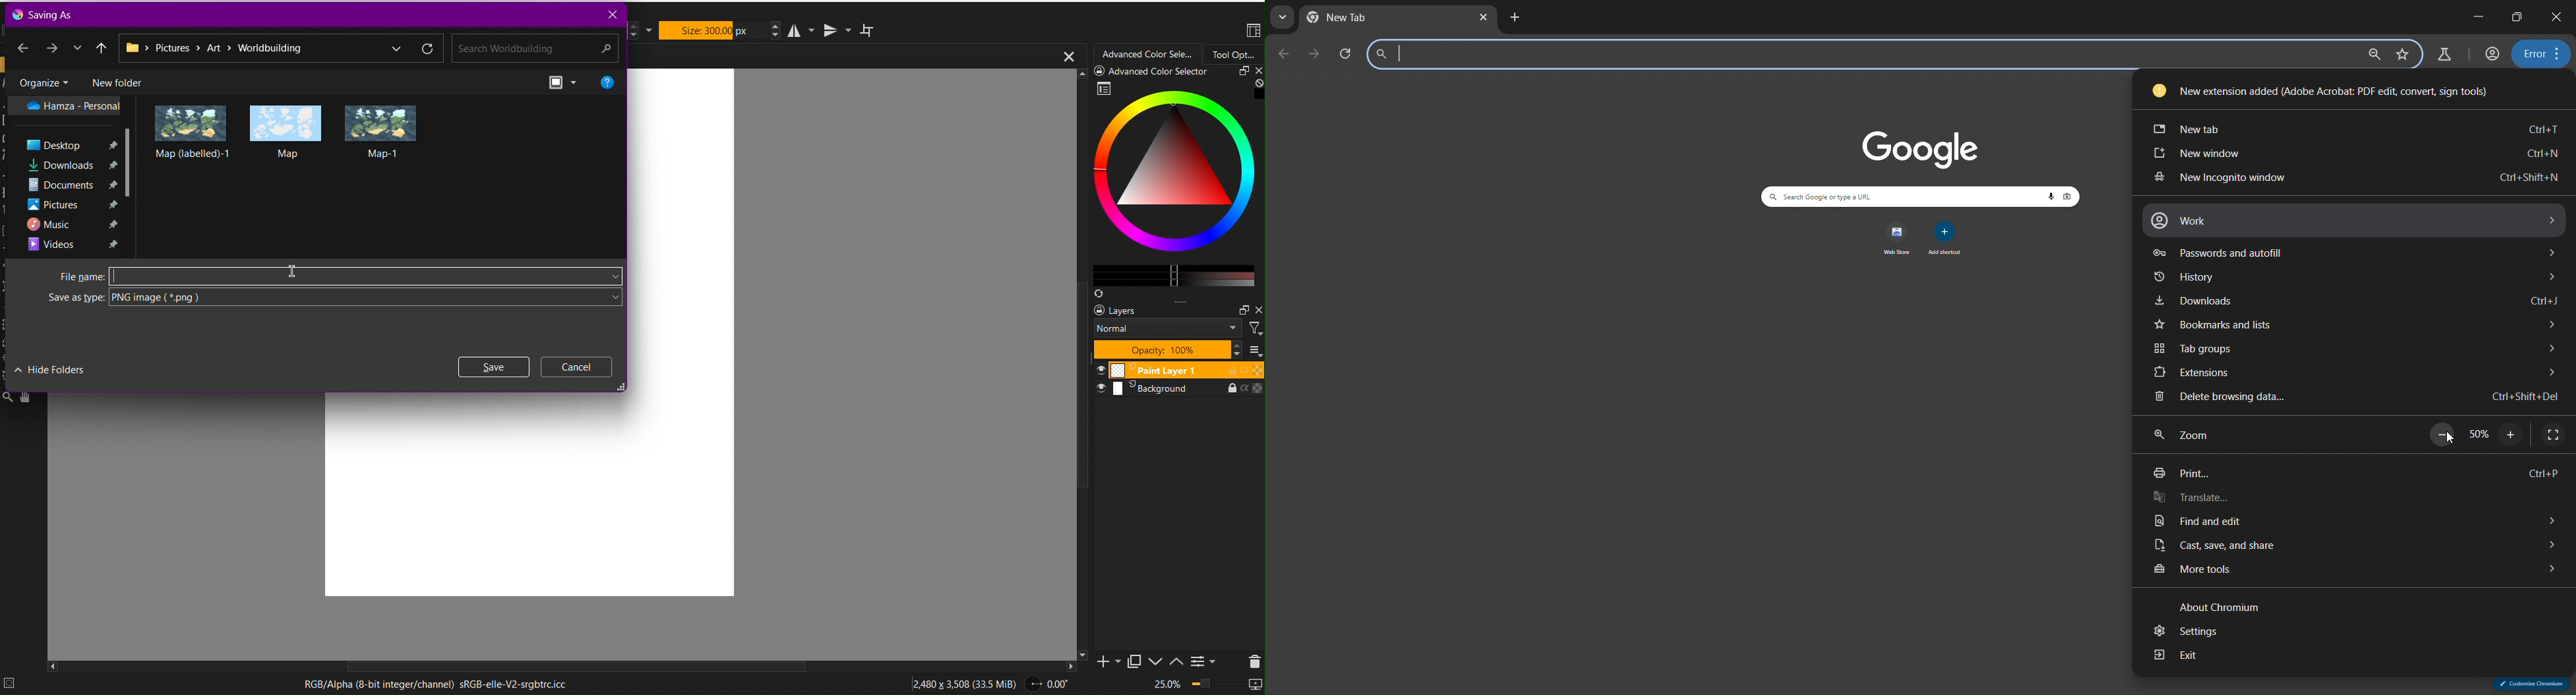  I want to click on Current Document, so click(854, 55).